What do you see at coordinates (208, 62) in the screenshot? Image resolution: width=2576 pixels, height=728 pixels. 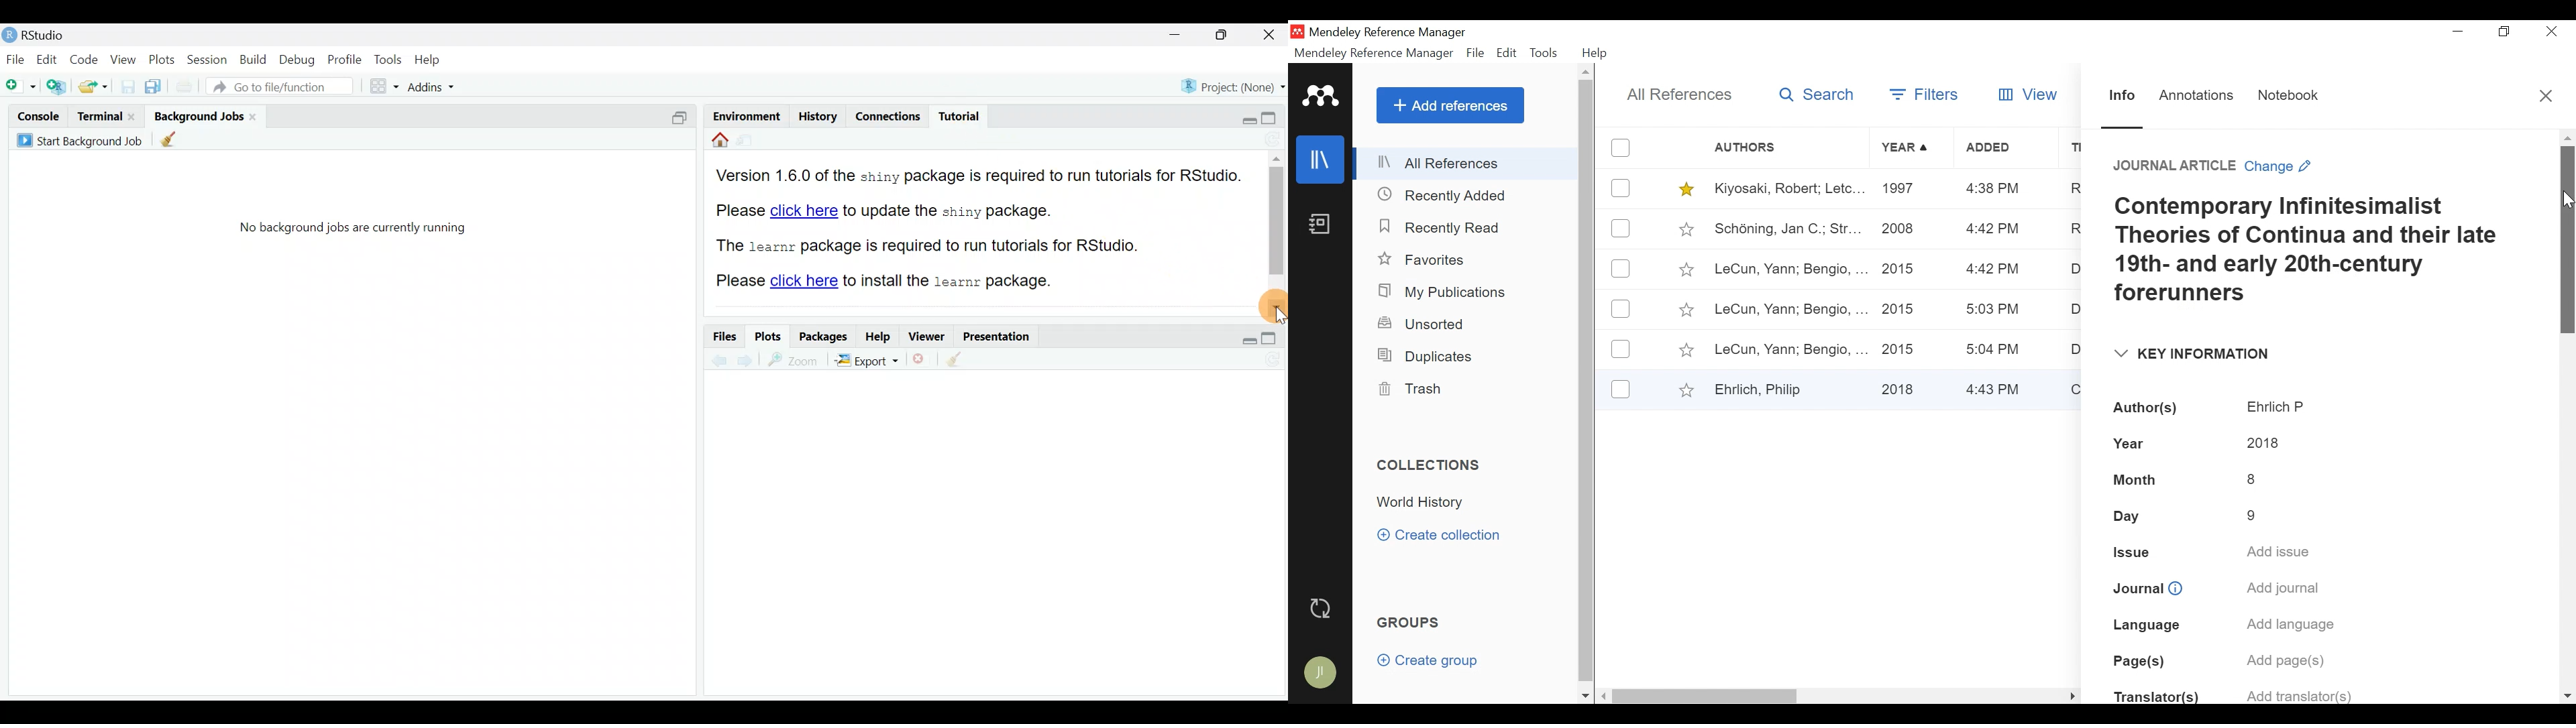 I see `Session` at bounding box center [208, 62].